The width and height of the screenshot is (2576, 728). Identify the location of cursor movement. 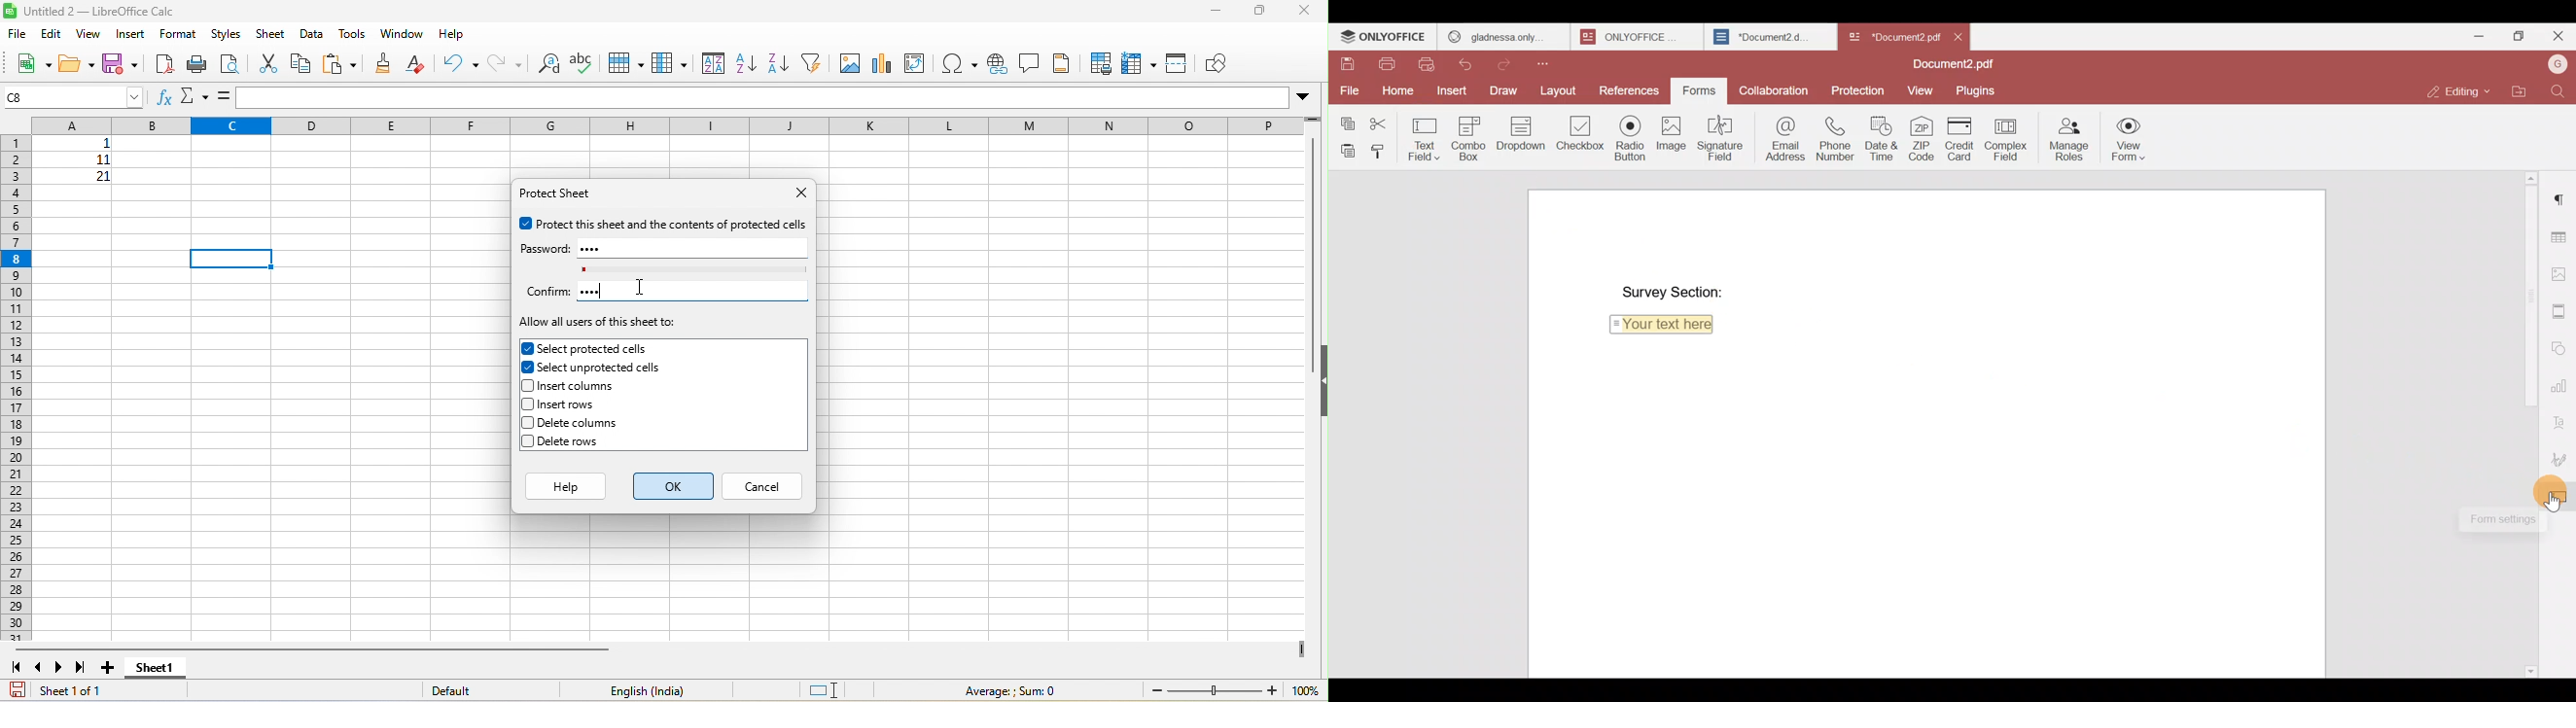
(639, 287).